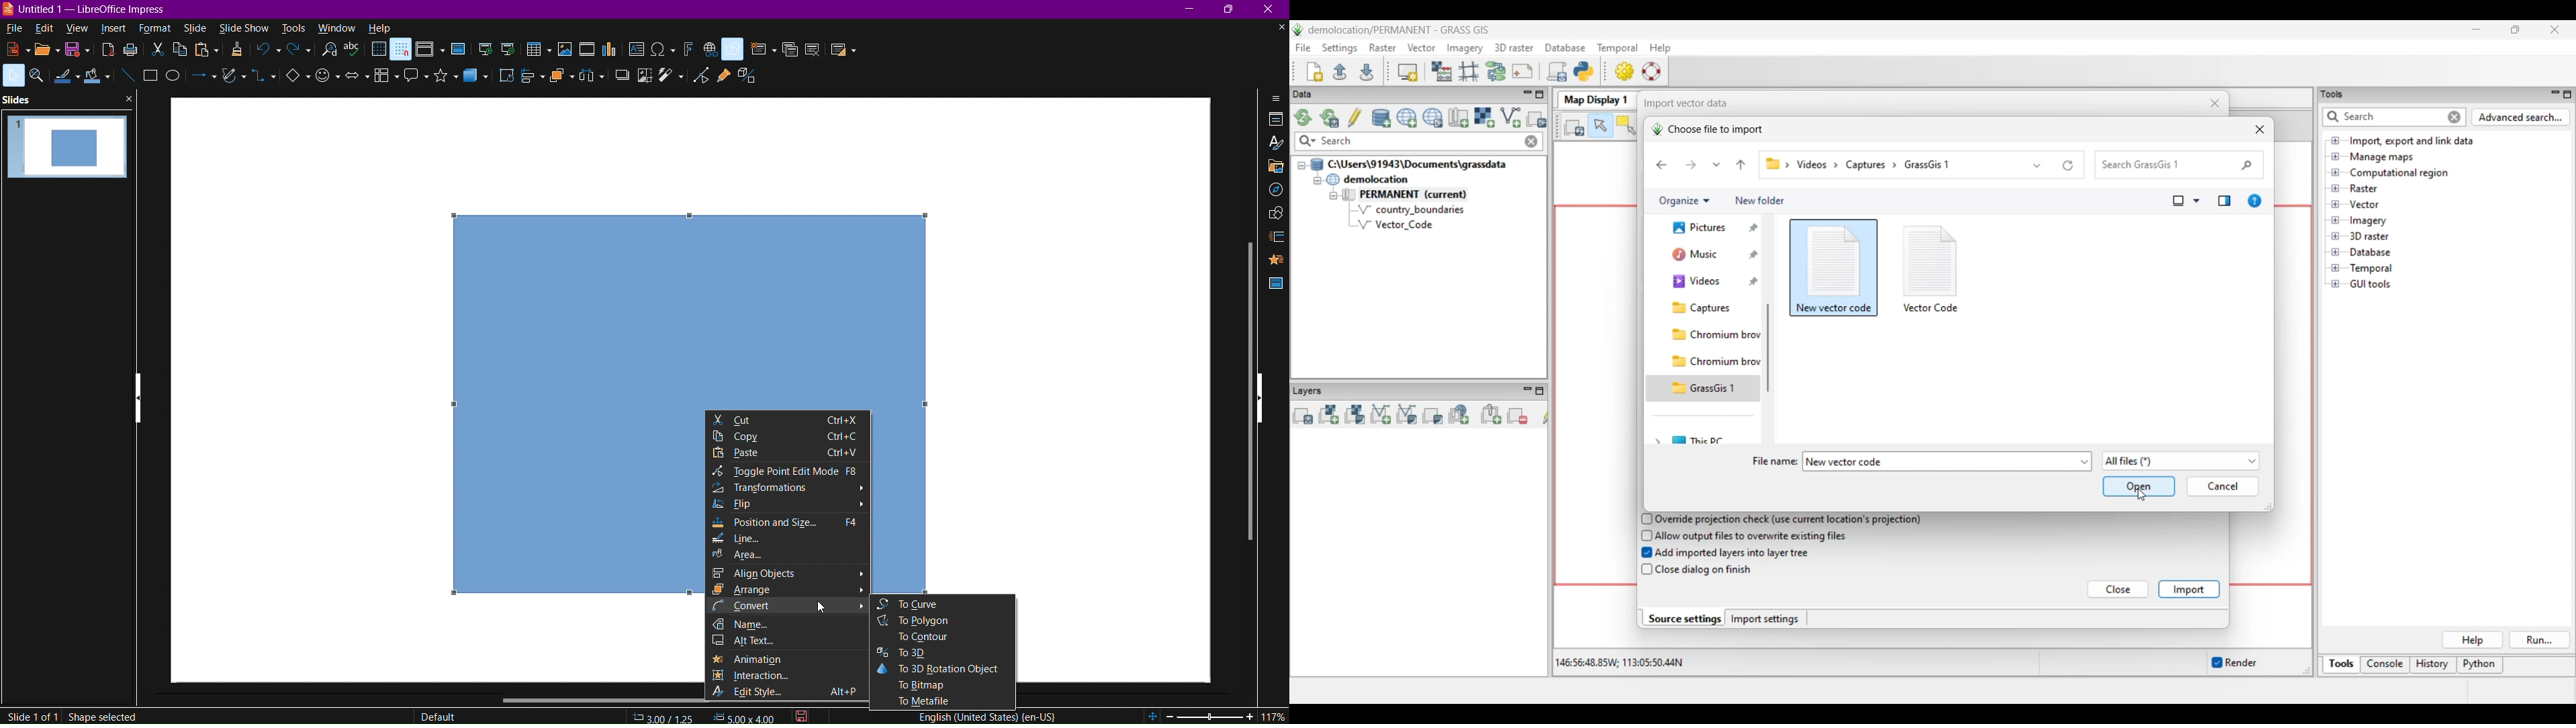 This screenshot has height=728, width=2576. Describe the element at coordinates (128, 76) in the screenshot. I see `Line` at that location.